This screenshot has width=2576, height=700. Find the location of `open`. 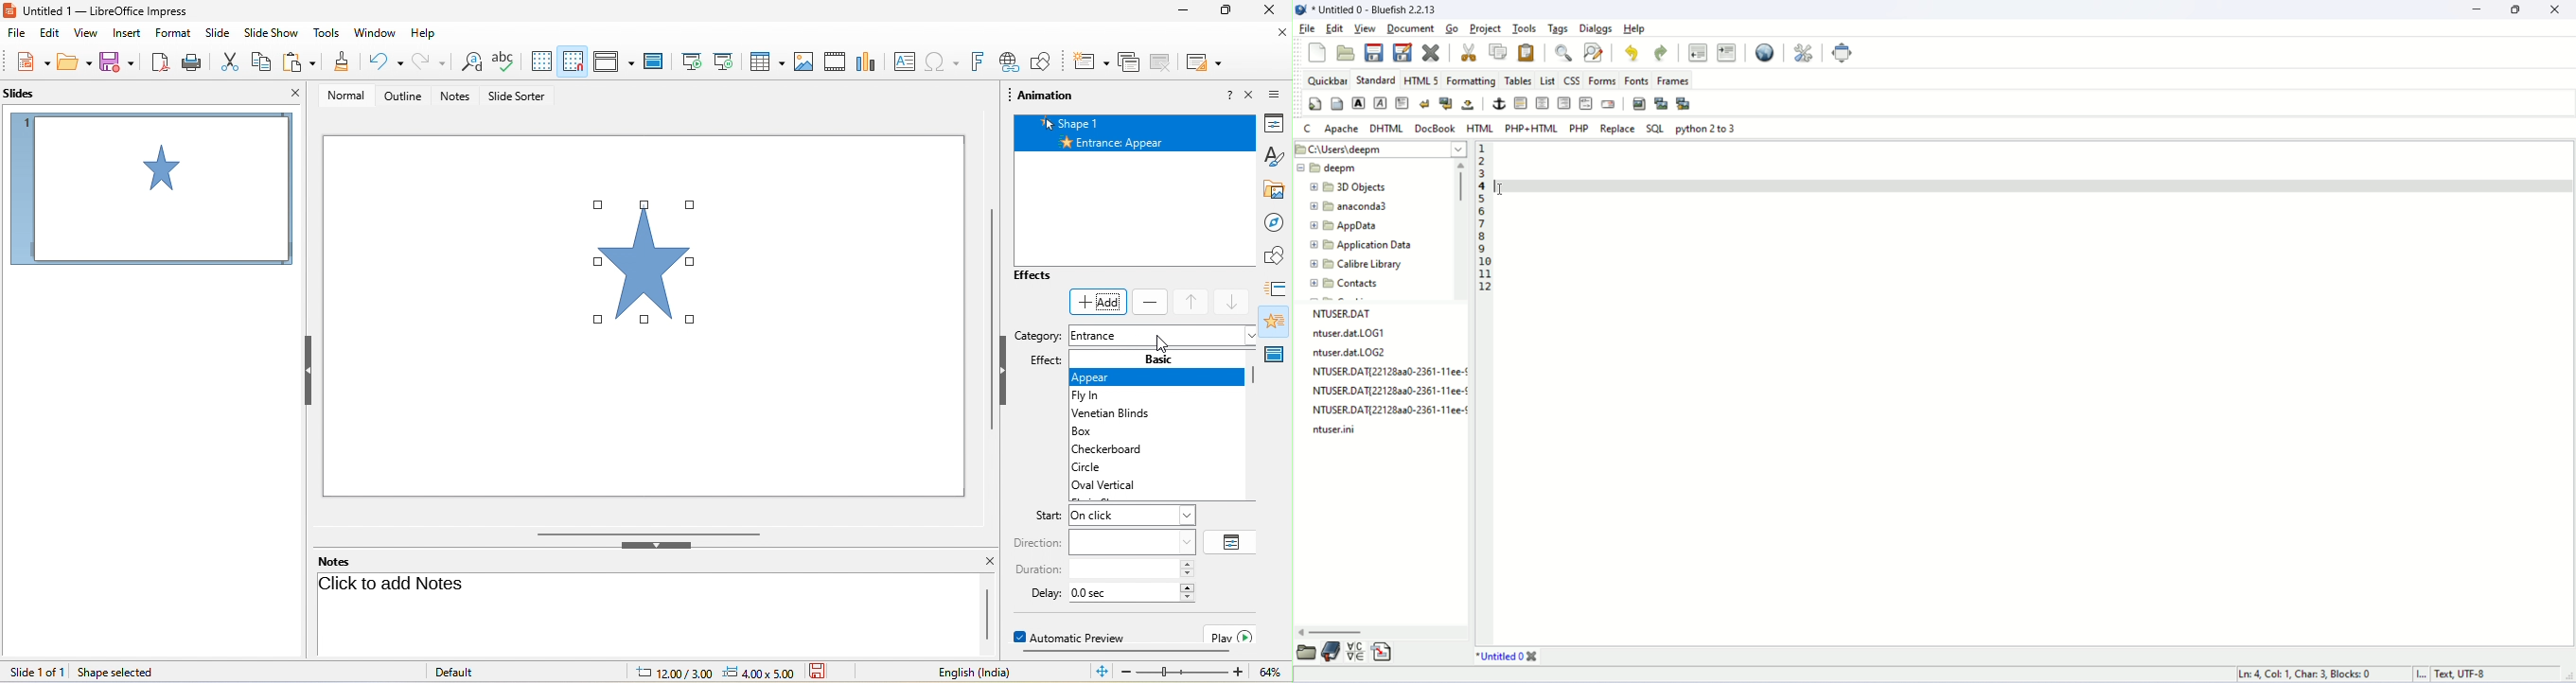

open is located at coordinates (74, 62).